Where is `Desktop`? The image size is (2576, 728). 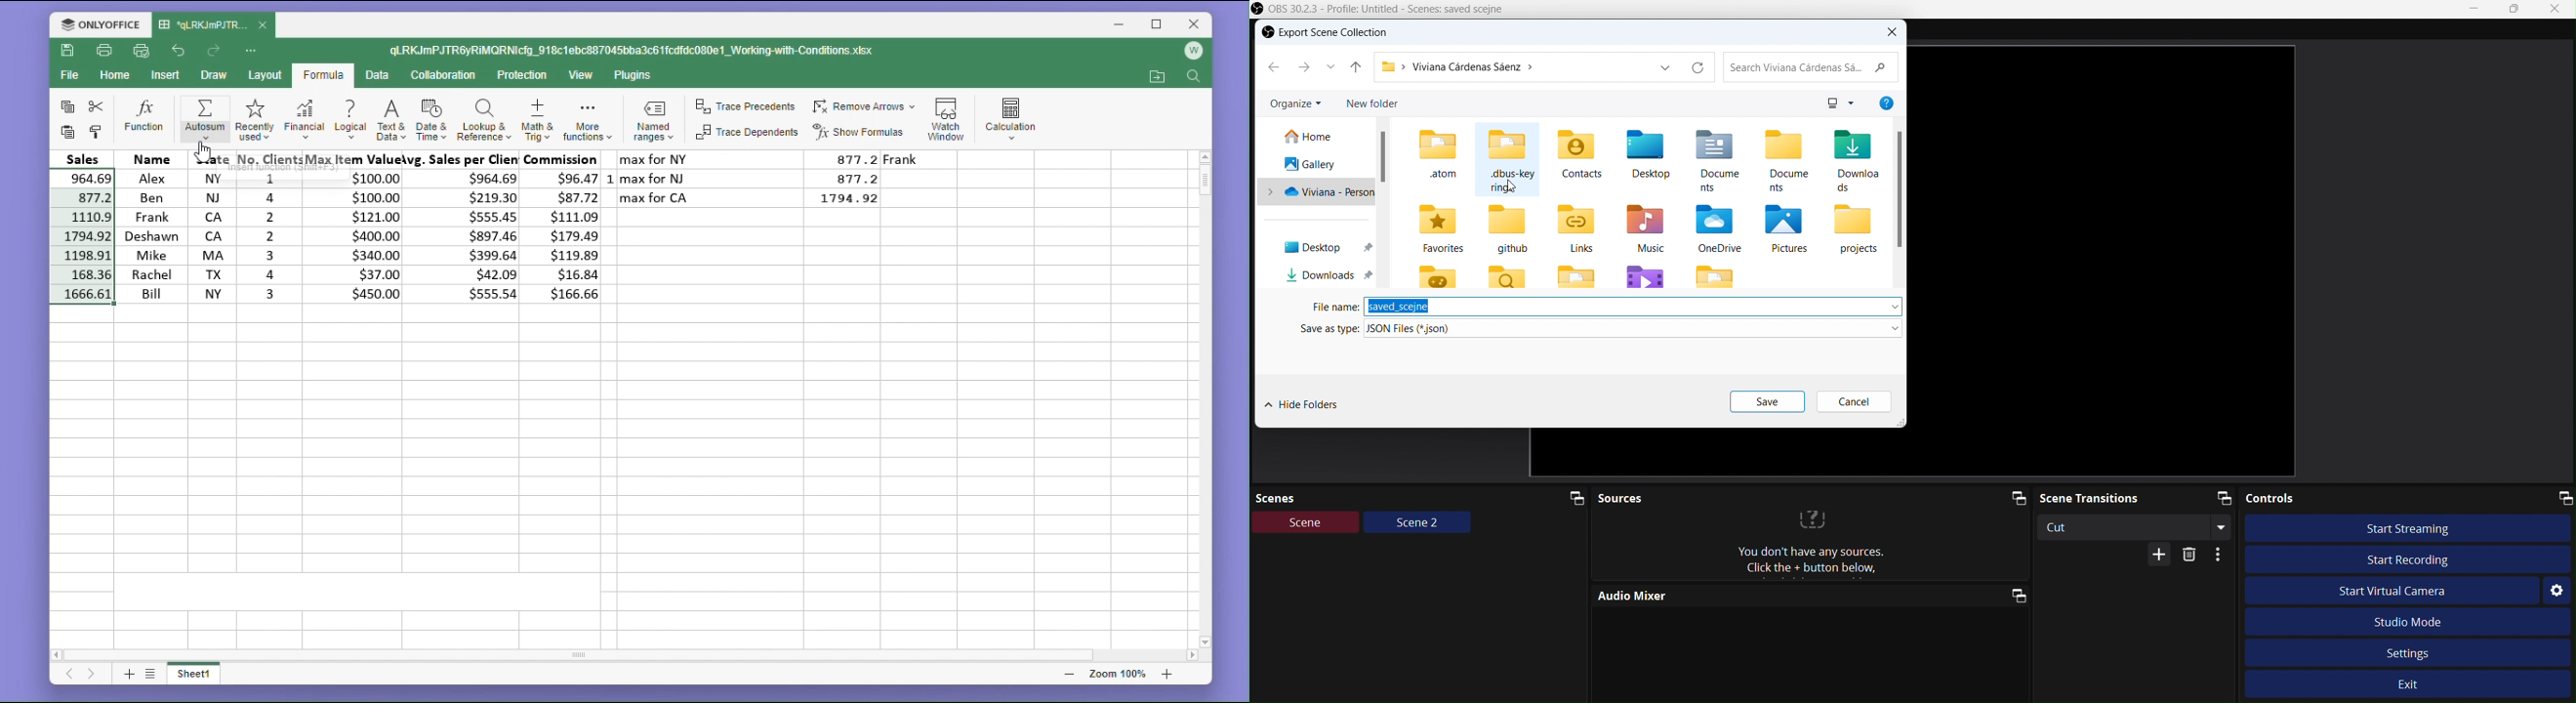 Desktop is located at coordinates (1320, 248).